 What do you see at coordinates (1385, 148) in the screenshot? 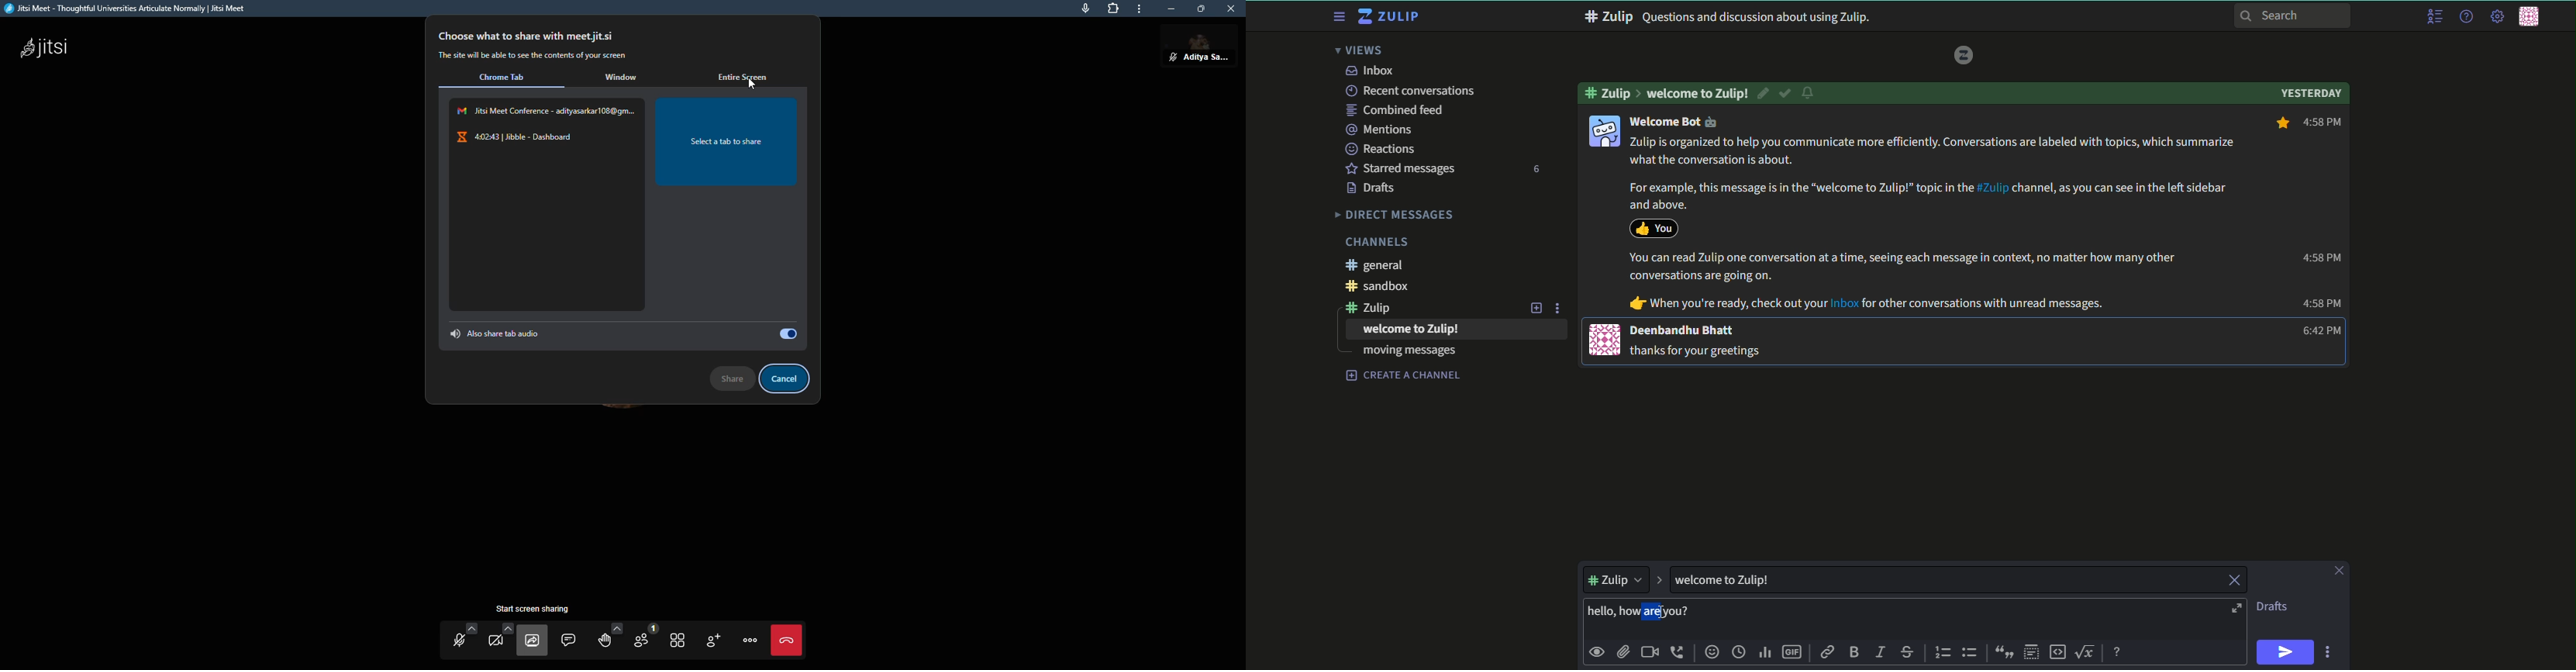
I see `Reactions` at bounding box center [1385, 148].